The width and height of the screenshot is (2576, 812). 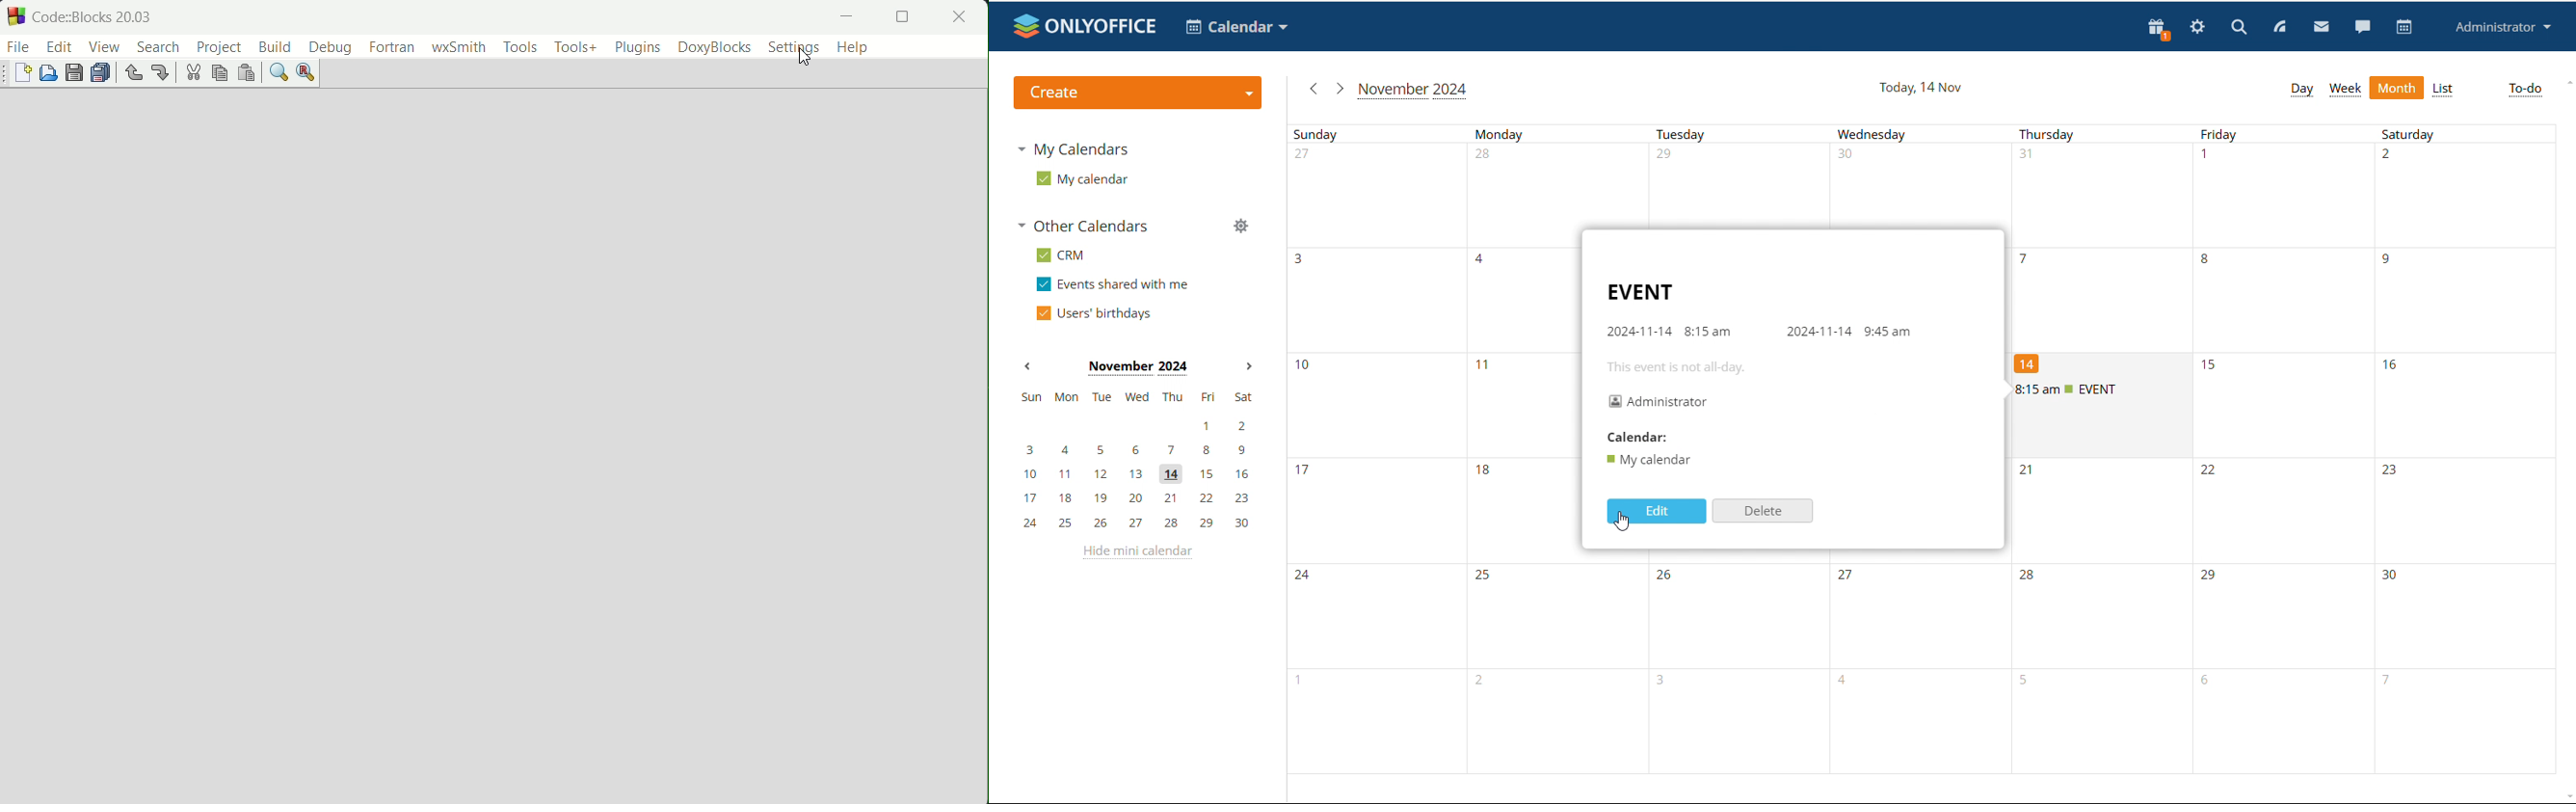 I want to click on edit, so click(x=58, y=45).